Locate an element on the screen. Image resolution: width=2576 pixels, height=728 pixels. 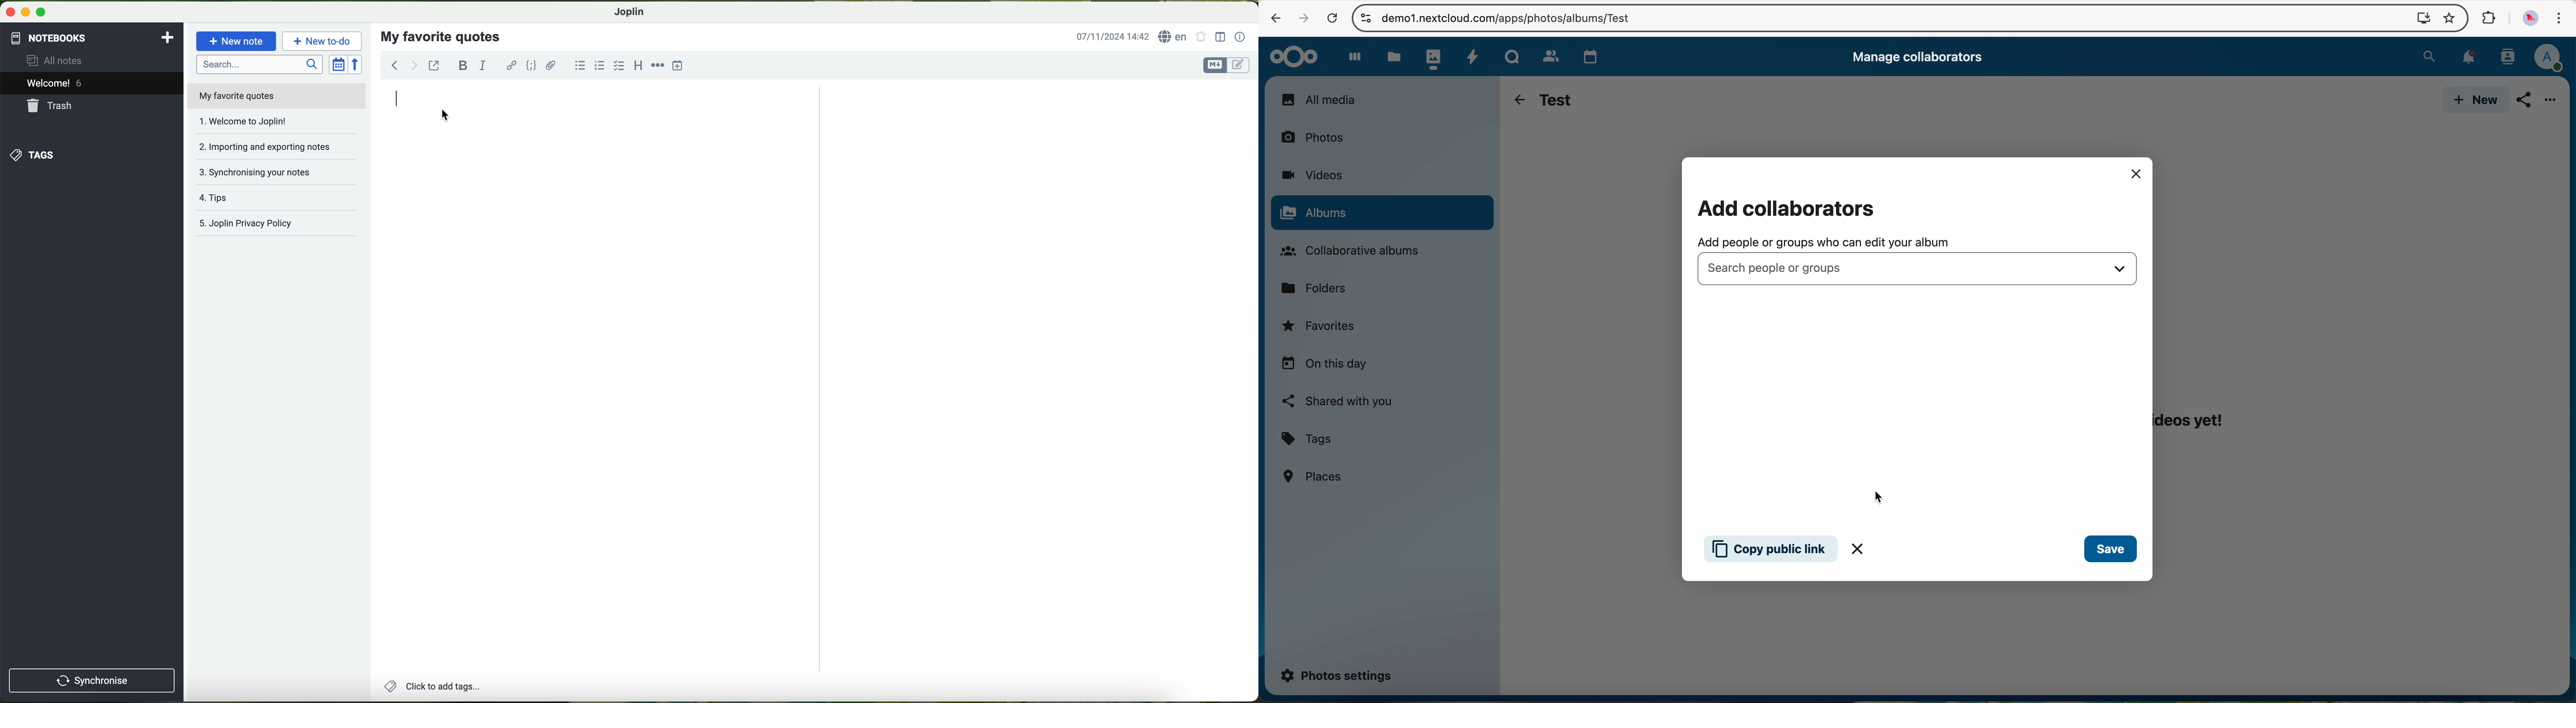
Joplin is located at coordinates (629, 11).